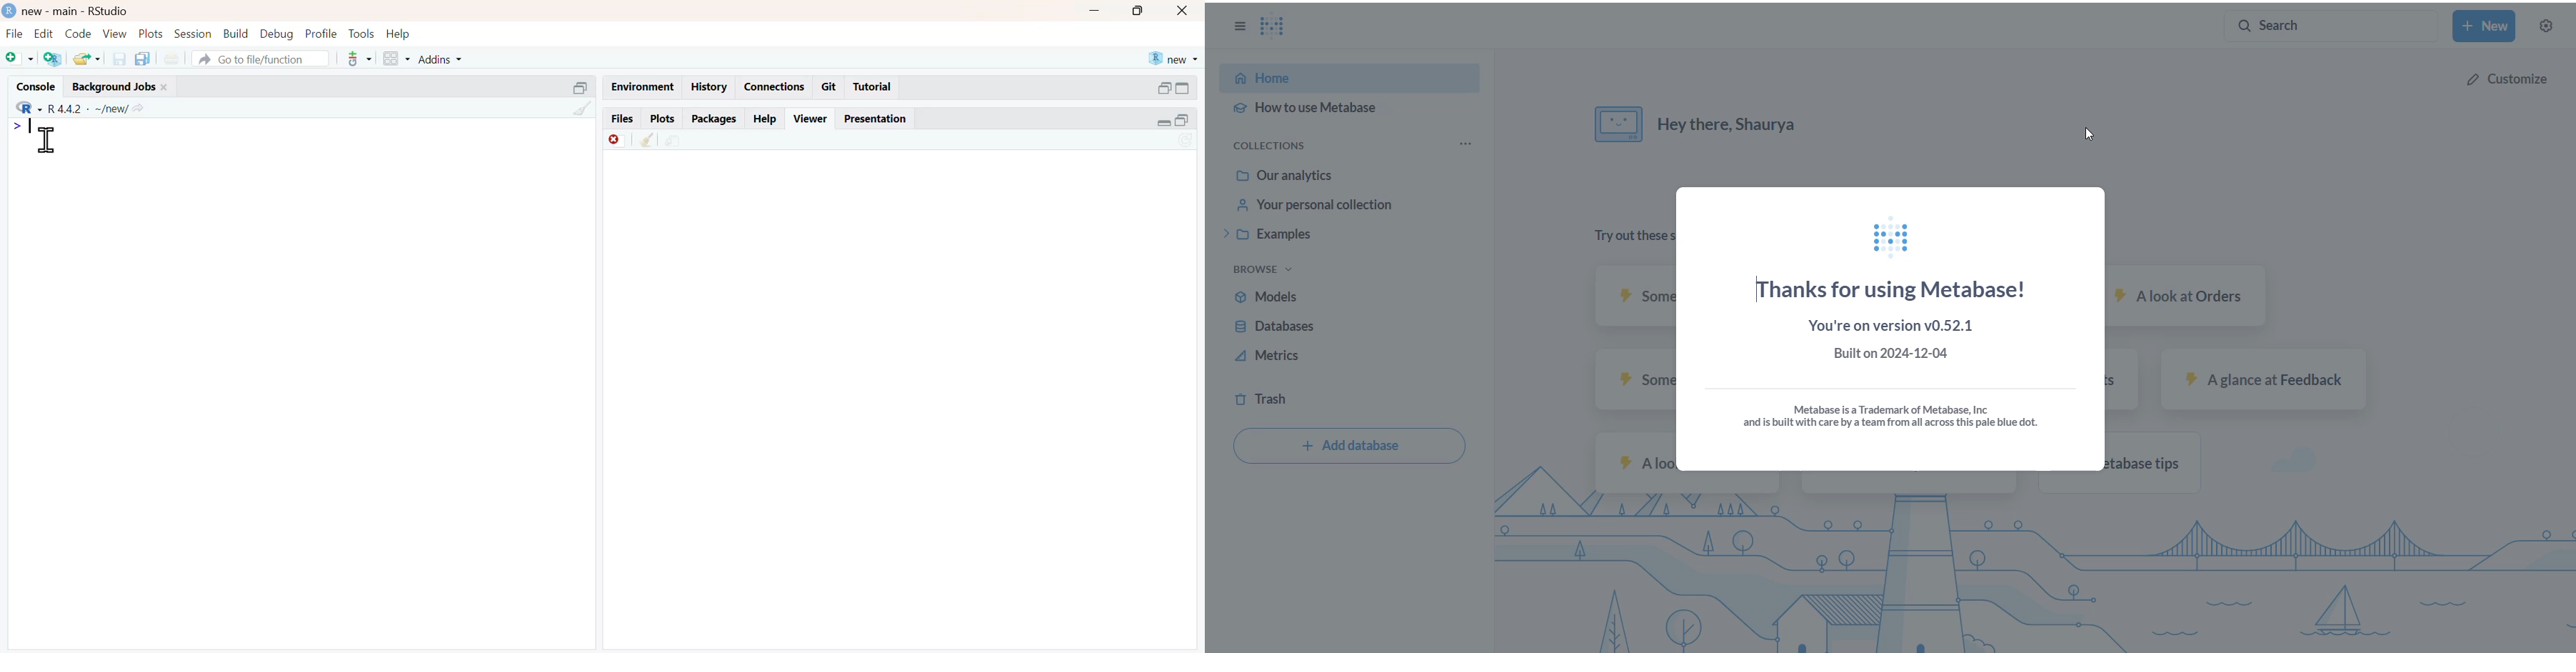 Image resolution: width=2576 pixels, height=672 pixels. I want to click on build, so click(237, 33).